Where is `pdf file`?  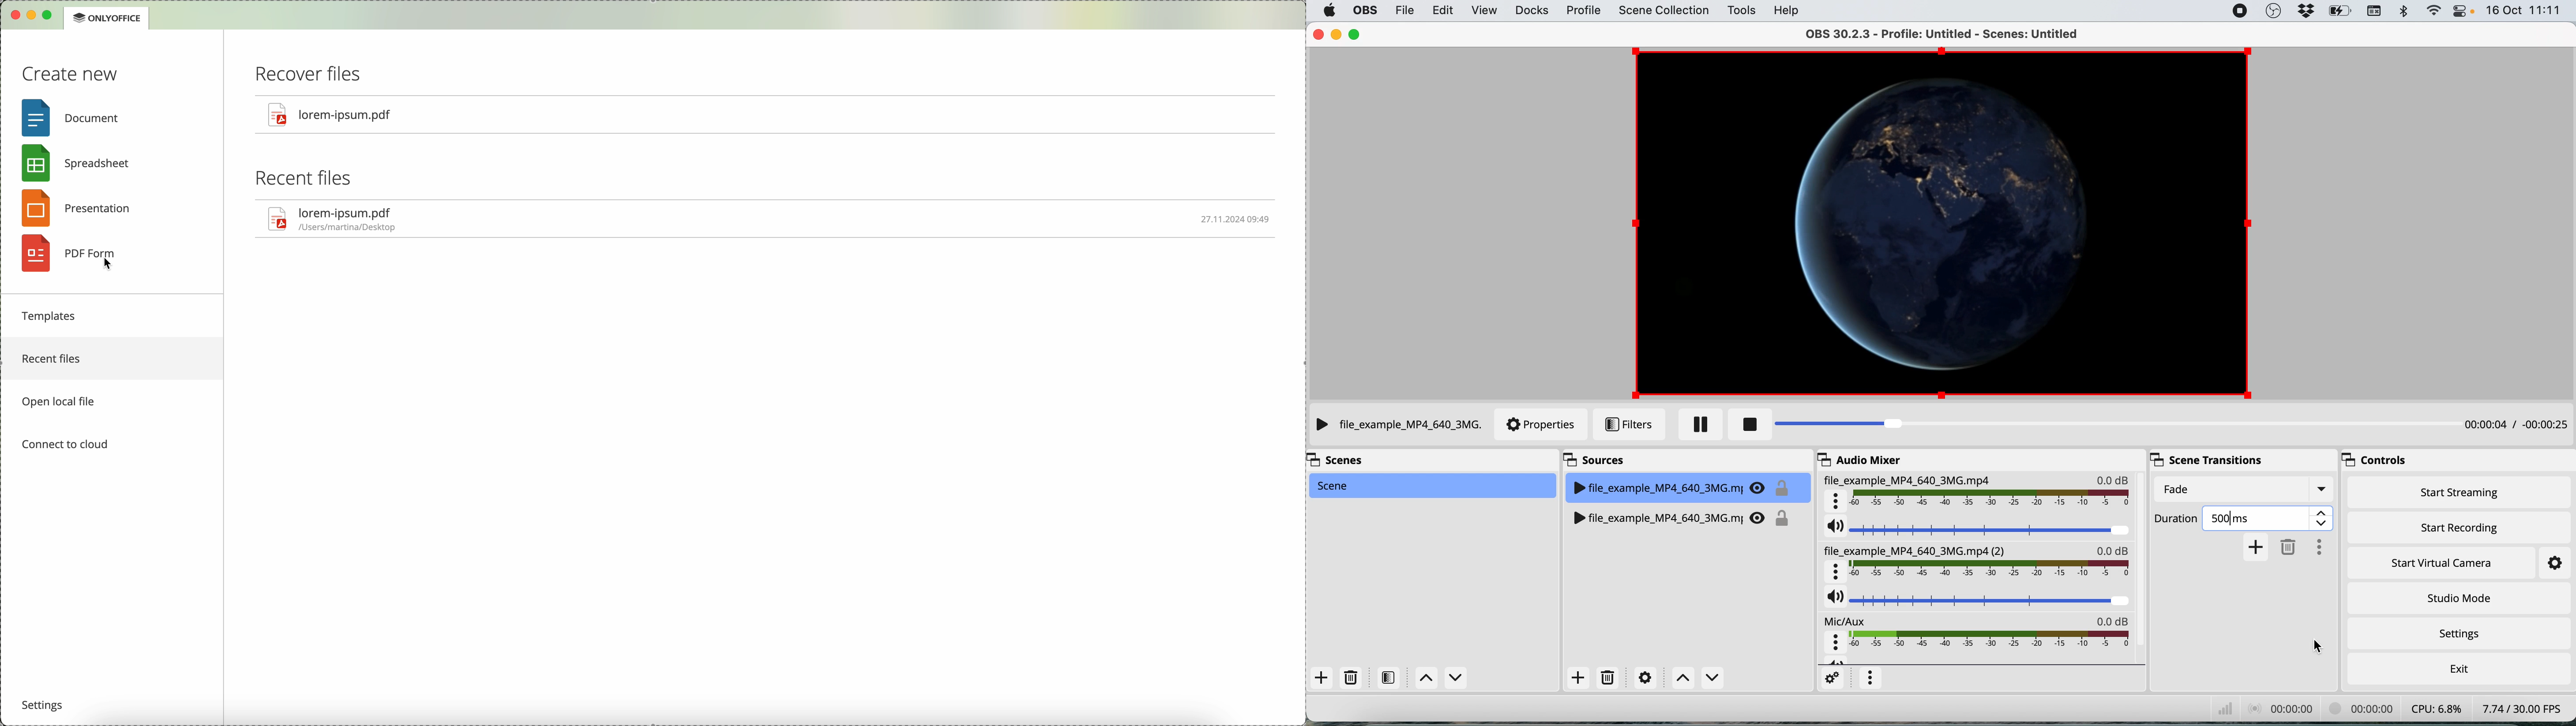
pdf file is located at coordinates (330, 113).